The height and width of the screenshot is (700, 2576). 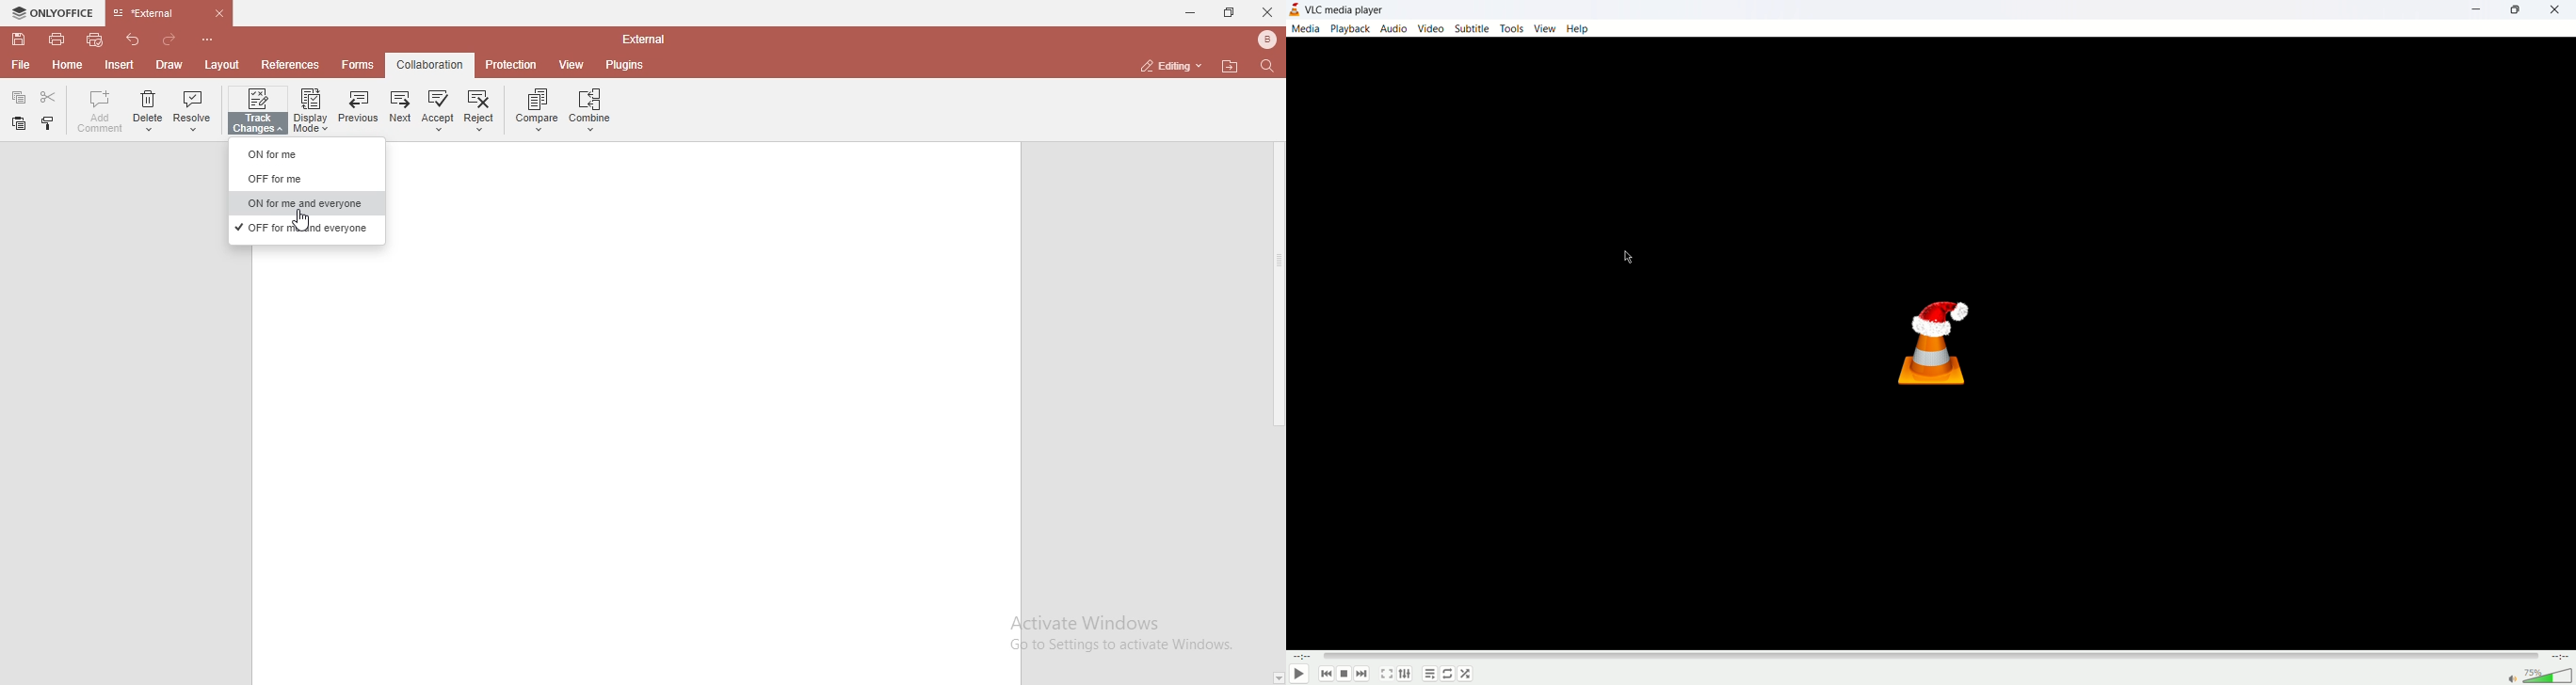 I want to click on paste, so click(x=46, y=122).